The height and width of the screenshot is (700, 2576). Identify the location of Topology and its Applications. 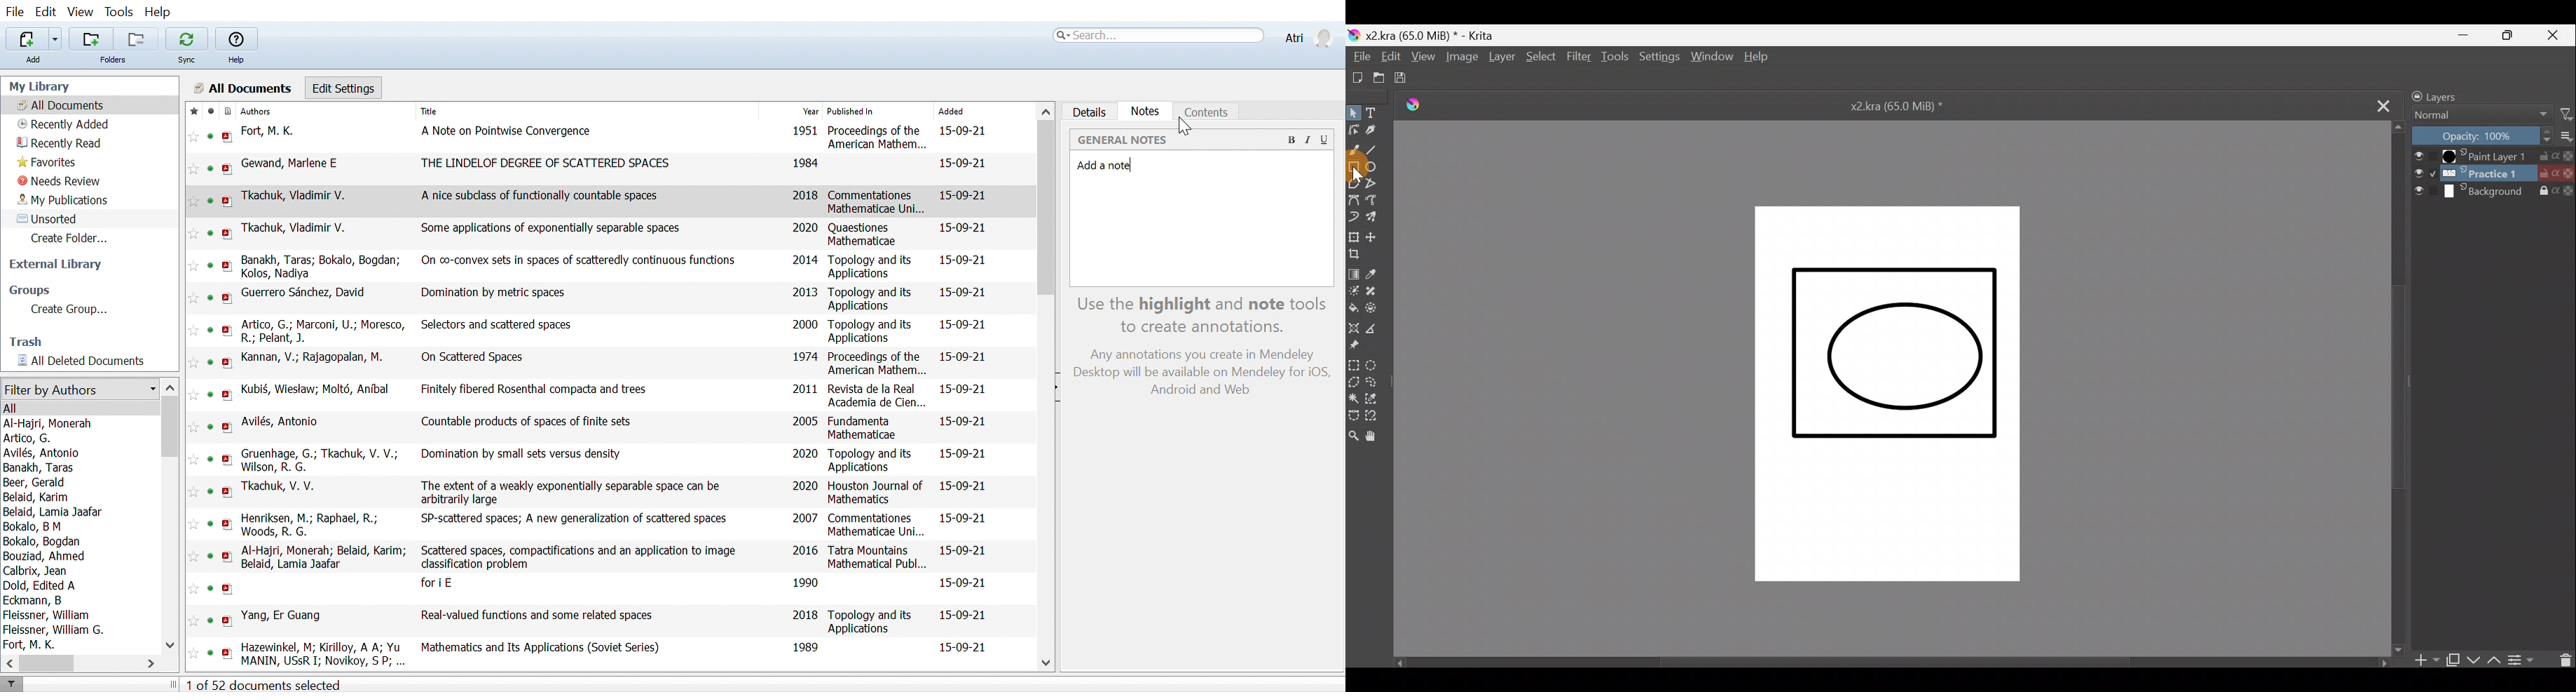
(870, 621).